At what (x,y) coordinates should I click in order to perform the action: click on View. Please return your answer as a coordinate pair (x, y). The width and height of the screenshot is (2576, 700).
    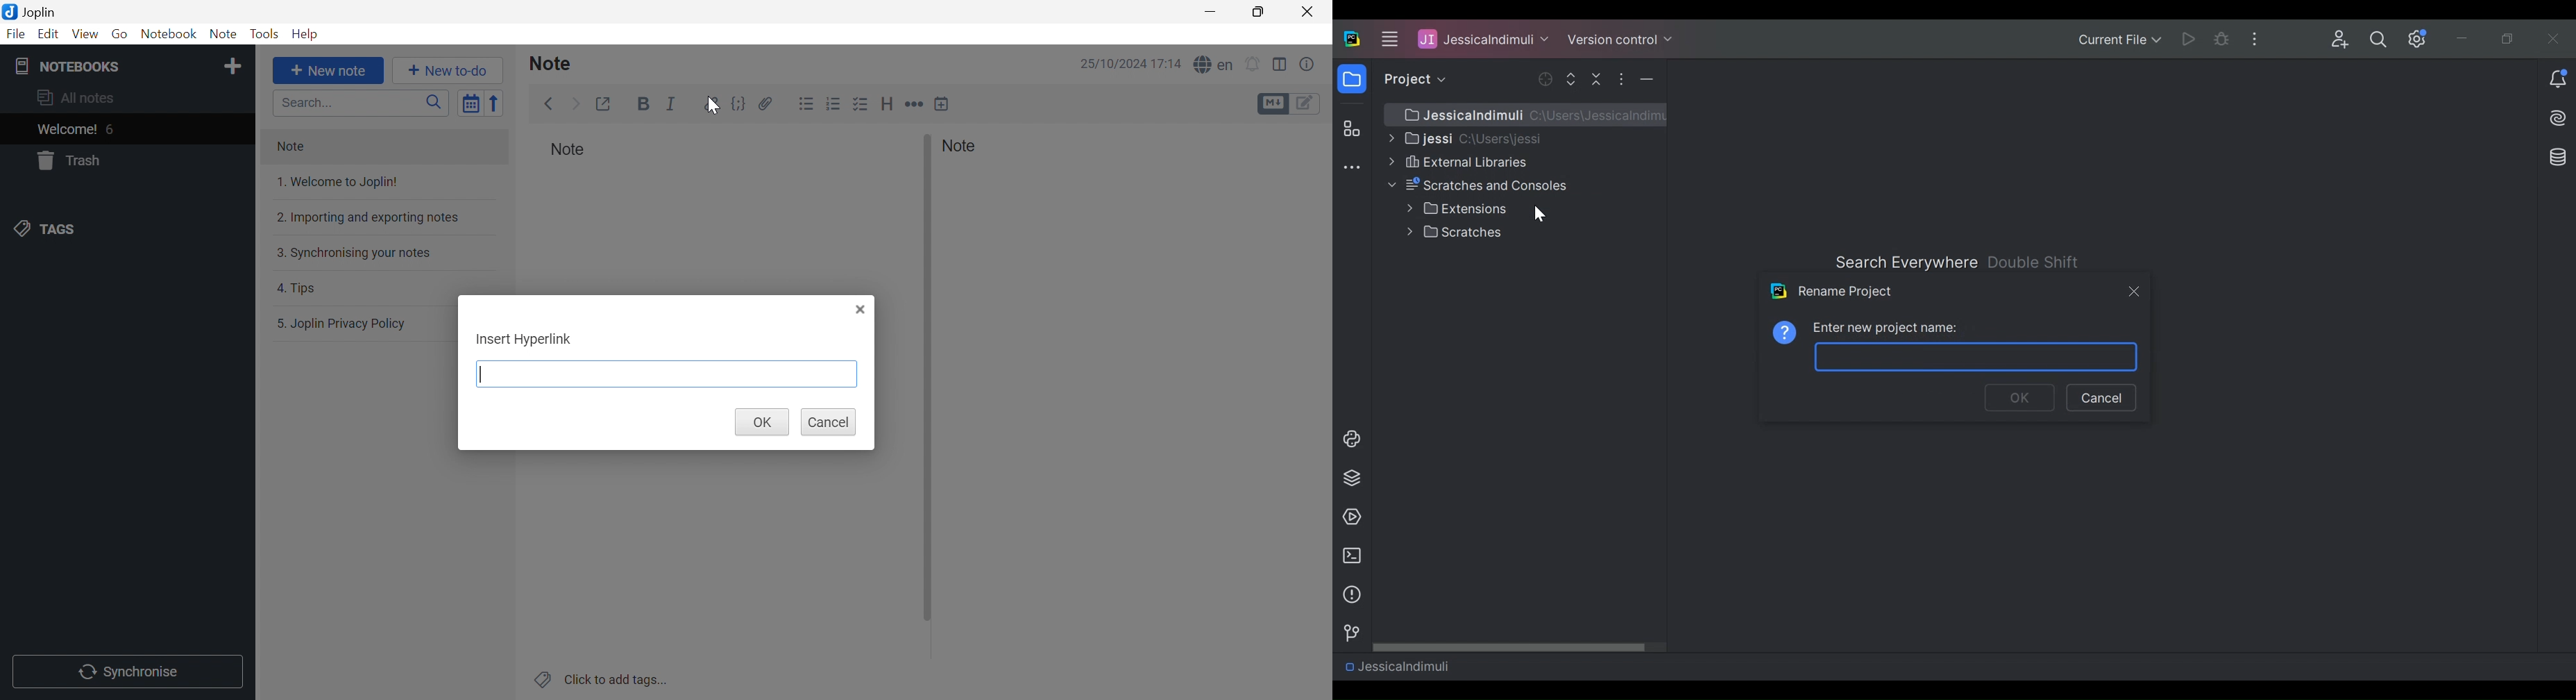
    Looking at the image, I should click on (85, 34).